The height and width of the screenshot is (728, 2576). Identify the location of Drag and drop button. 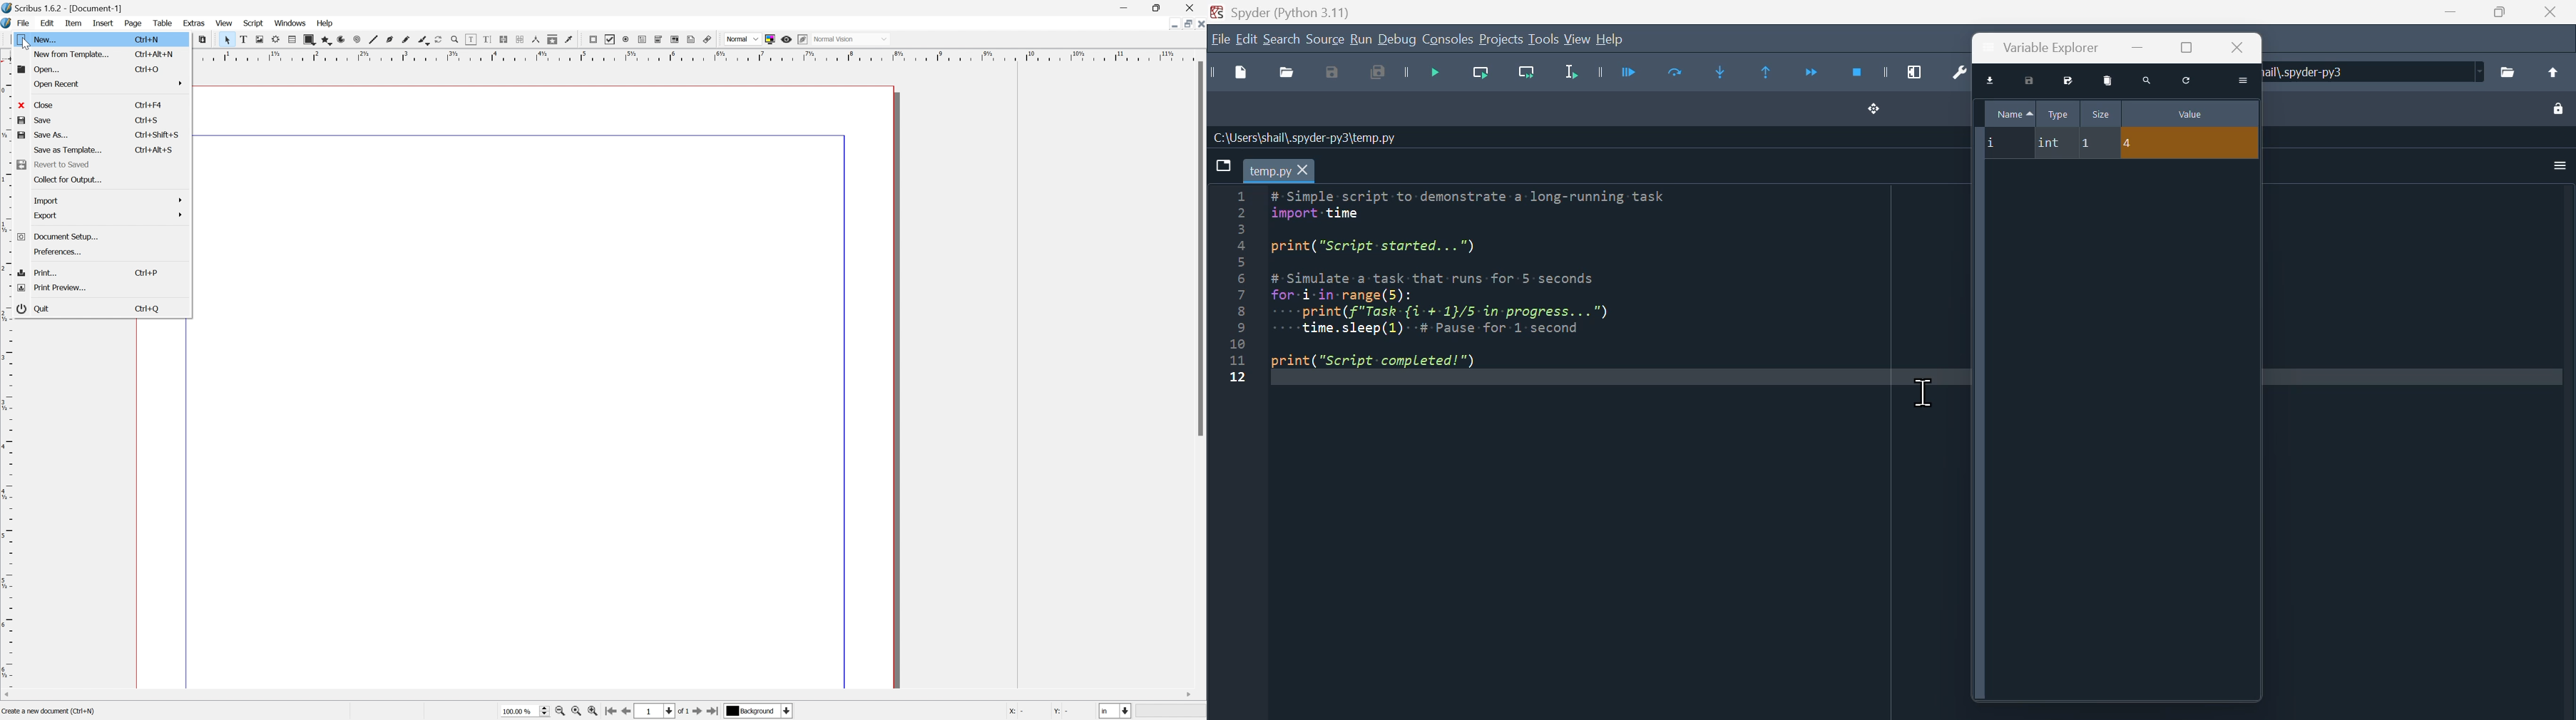
(1876, 110).